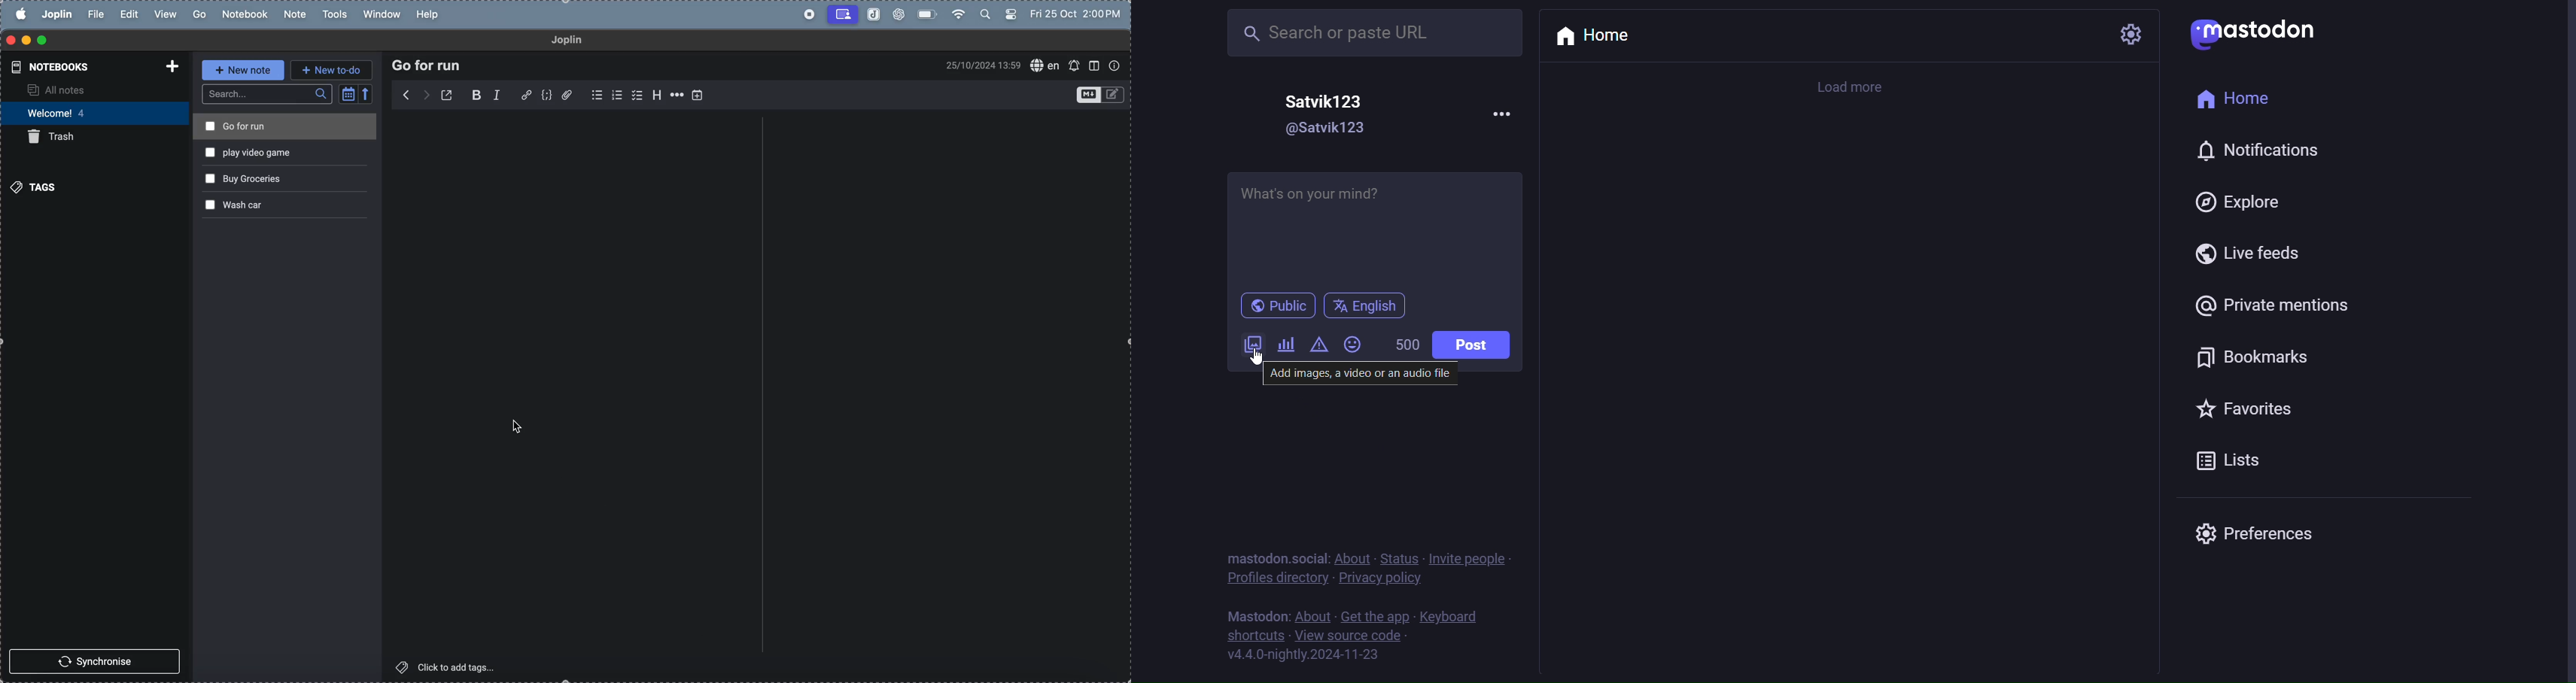 Image resolution: width=2576 pixels, height=700 pixels. I want to click on horizontal lines, so click(678, 94).